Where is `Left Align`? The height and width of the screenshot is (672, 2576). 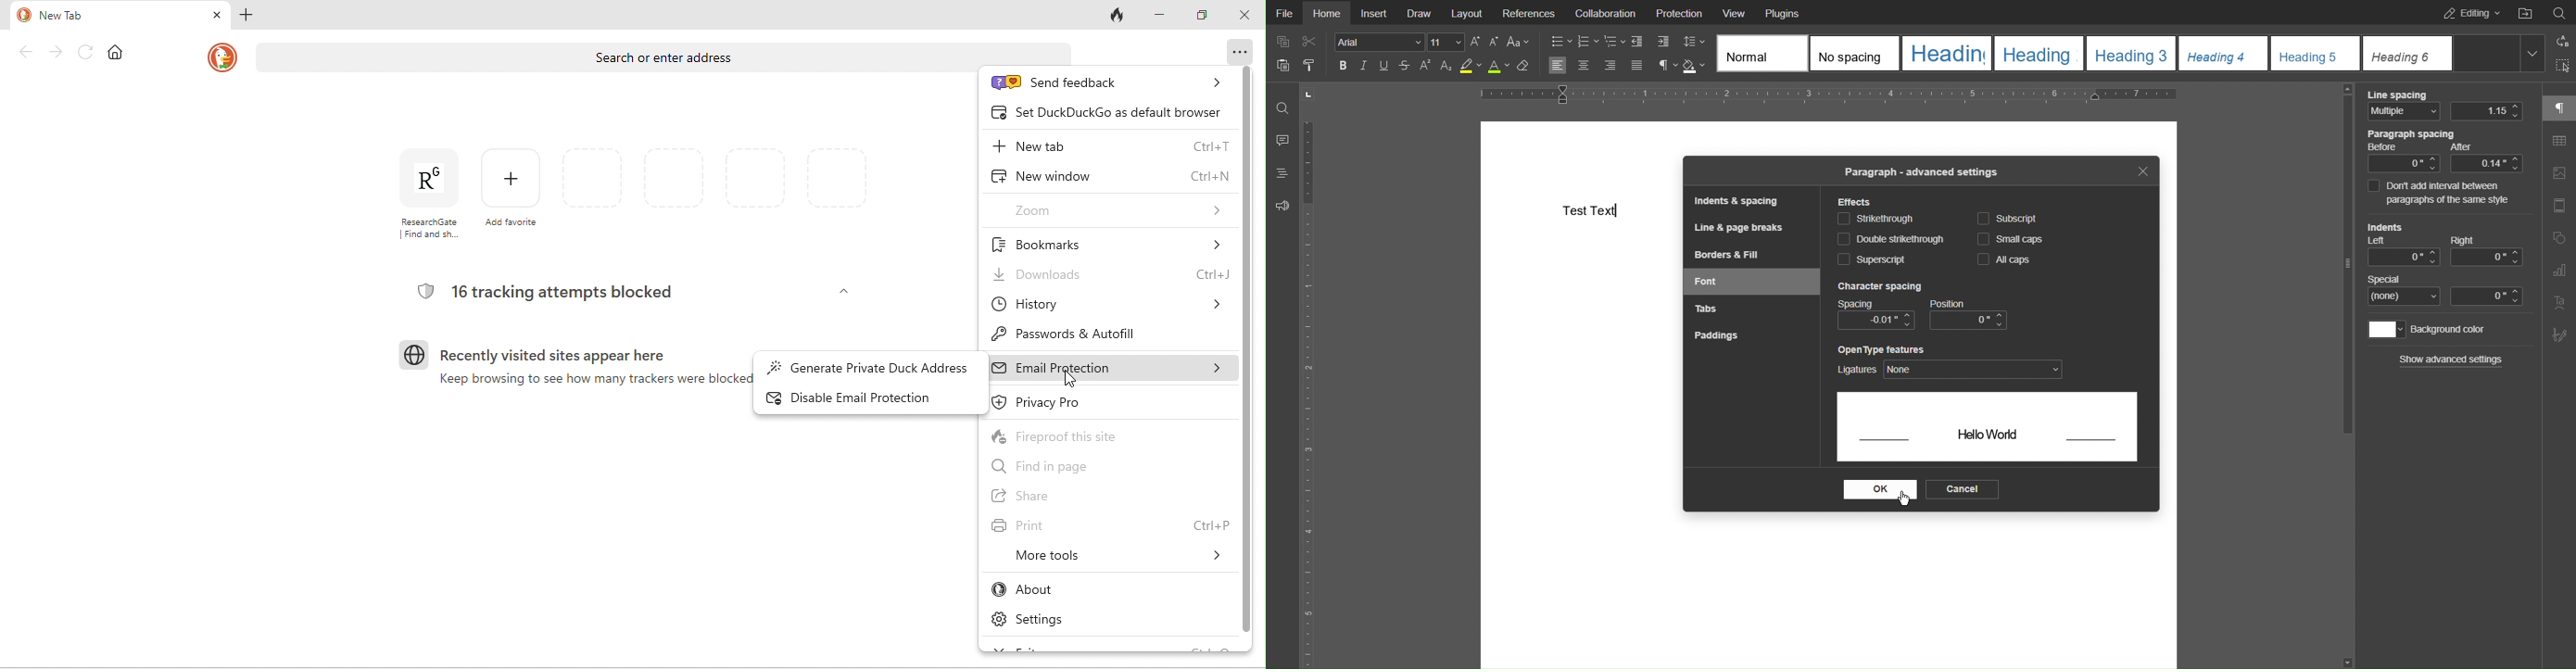
Left Align is located at coordinates (1557, 66).